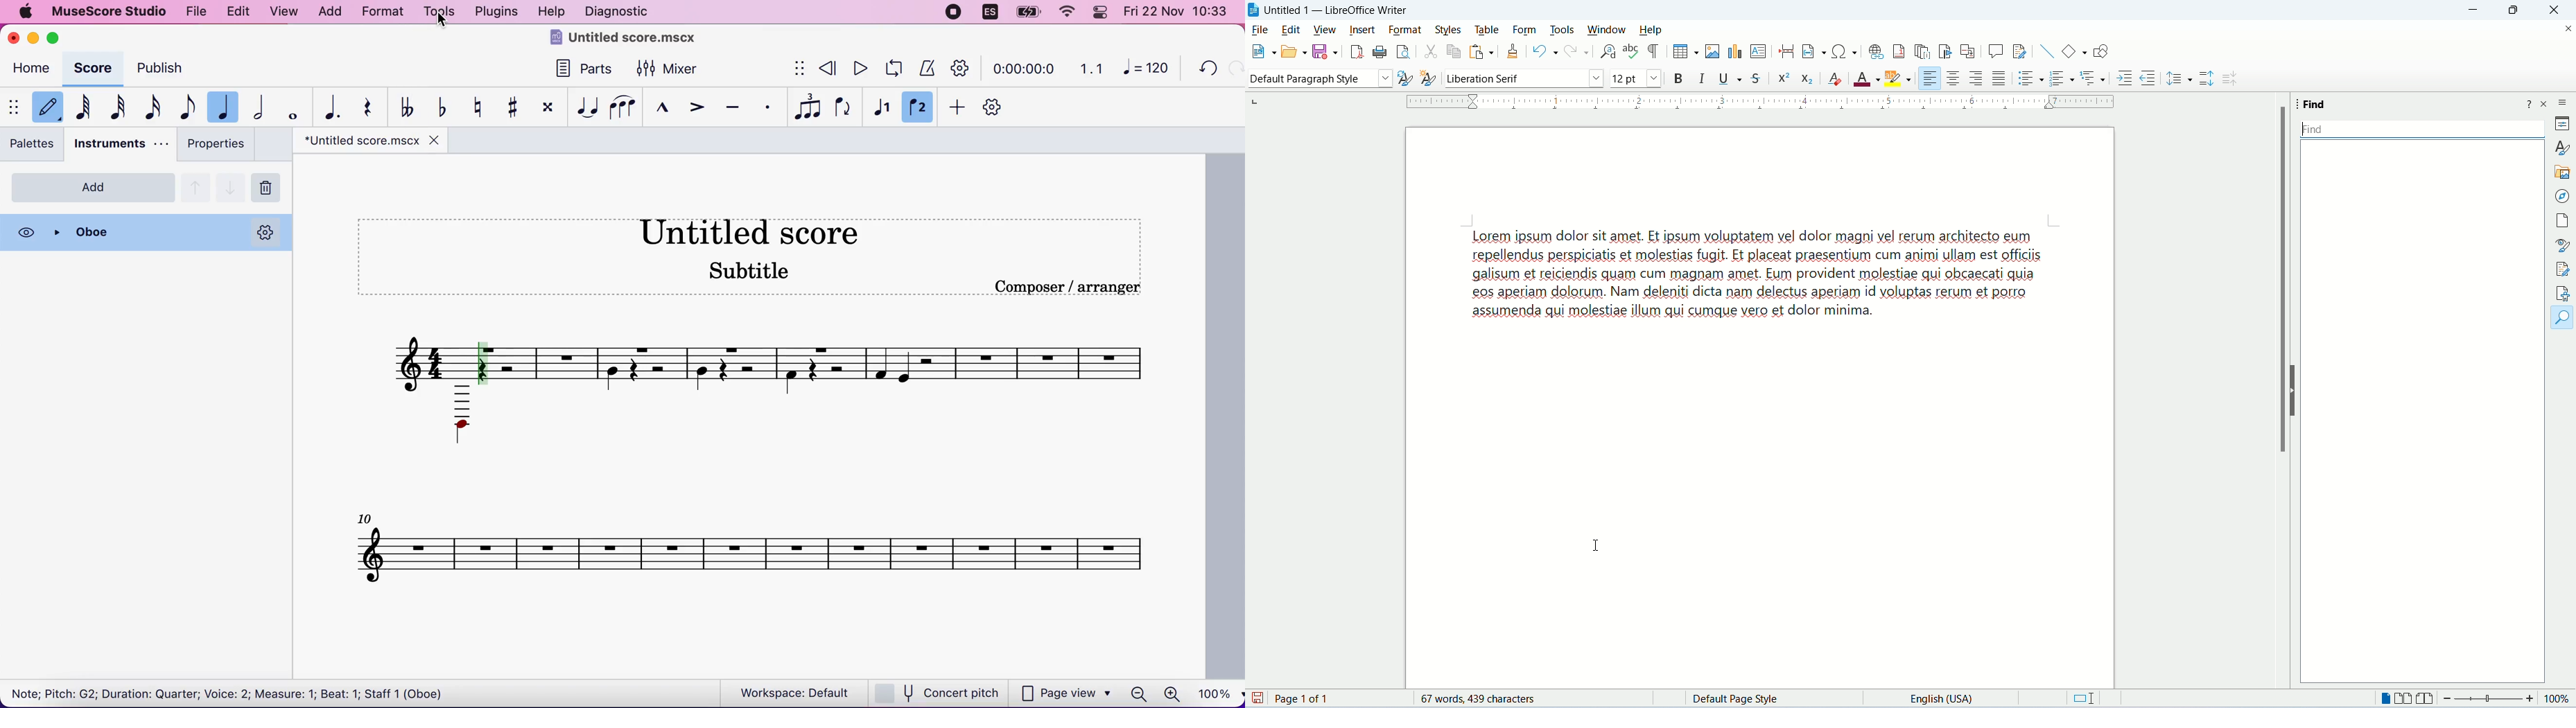 The height and width of the screenshot is (728, 2576). I want to click on time, so click(1022, 67).